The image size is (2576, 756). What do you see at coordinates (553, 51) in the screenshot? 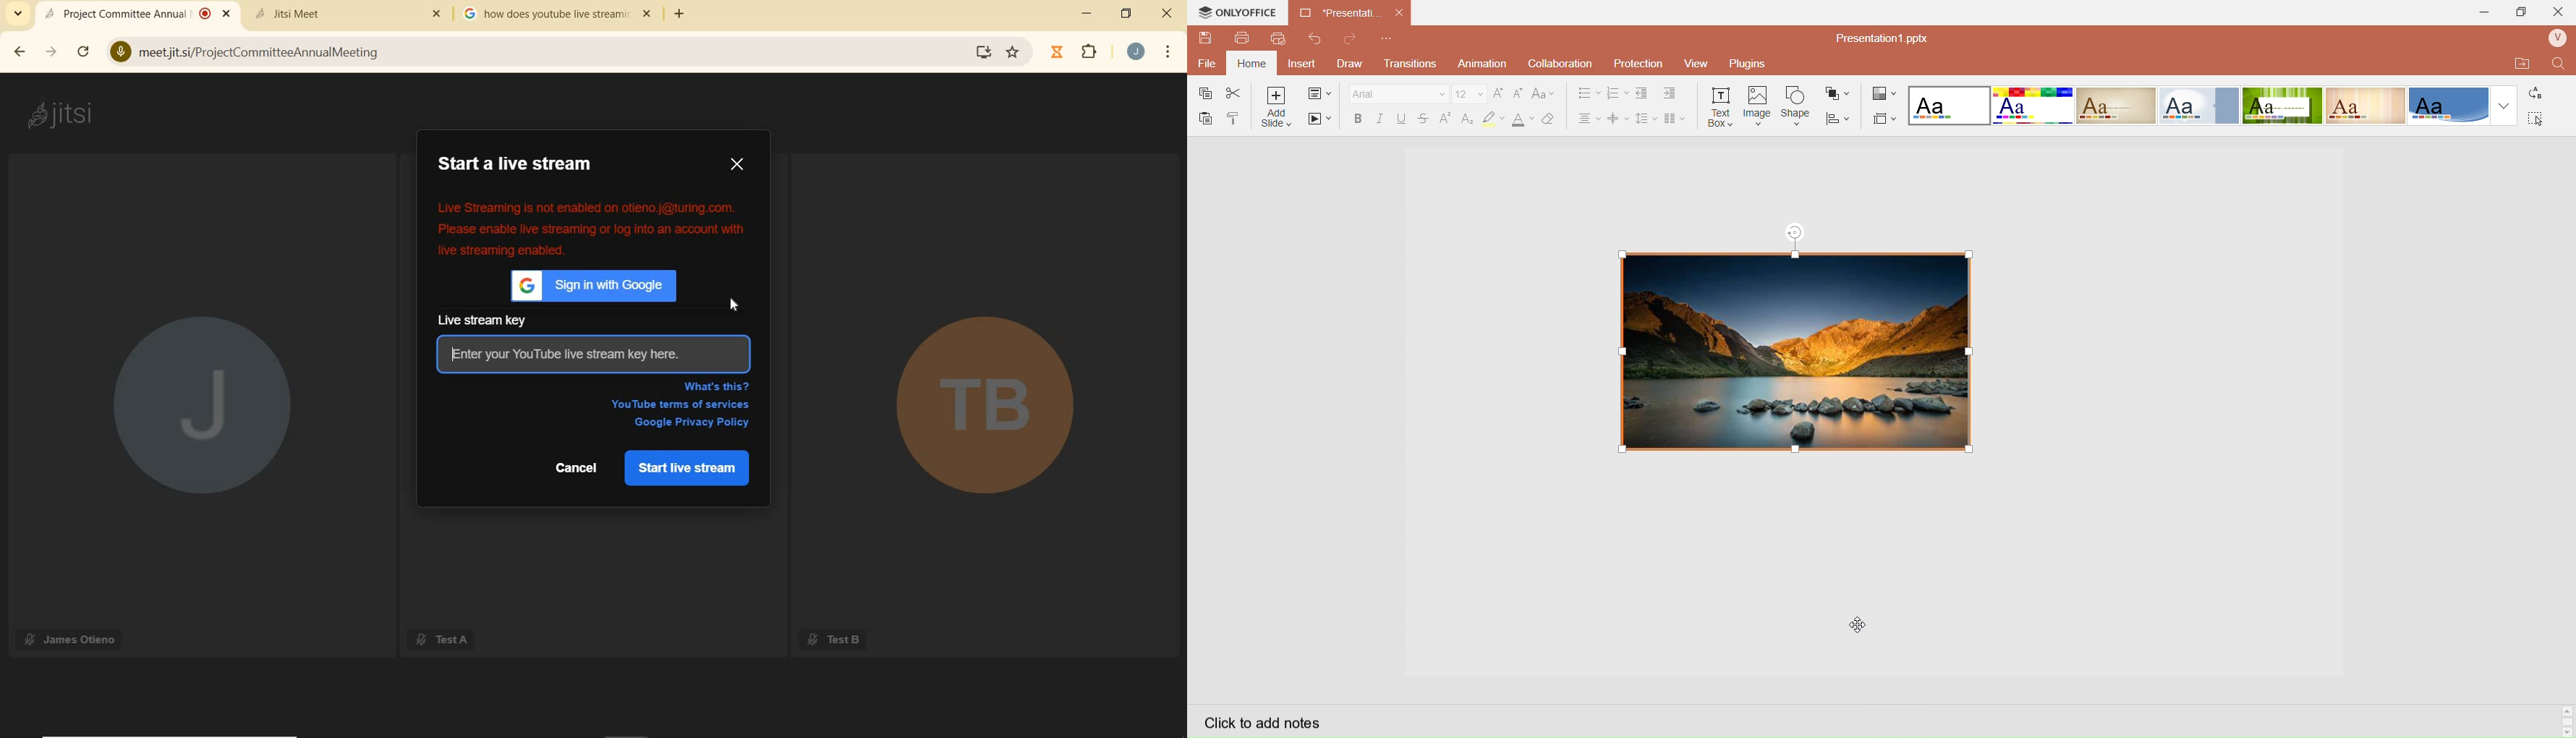
I see `address bar` at bounding box center [553, 51].